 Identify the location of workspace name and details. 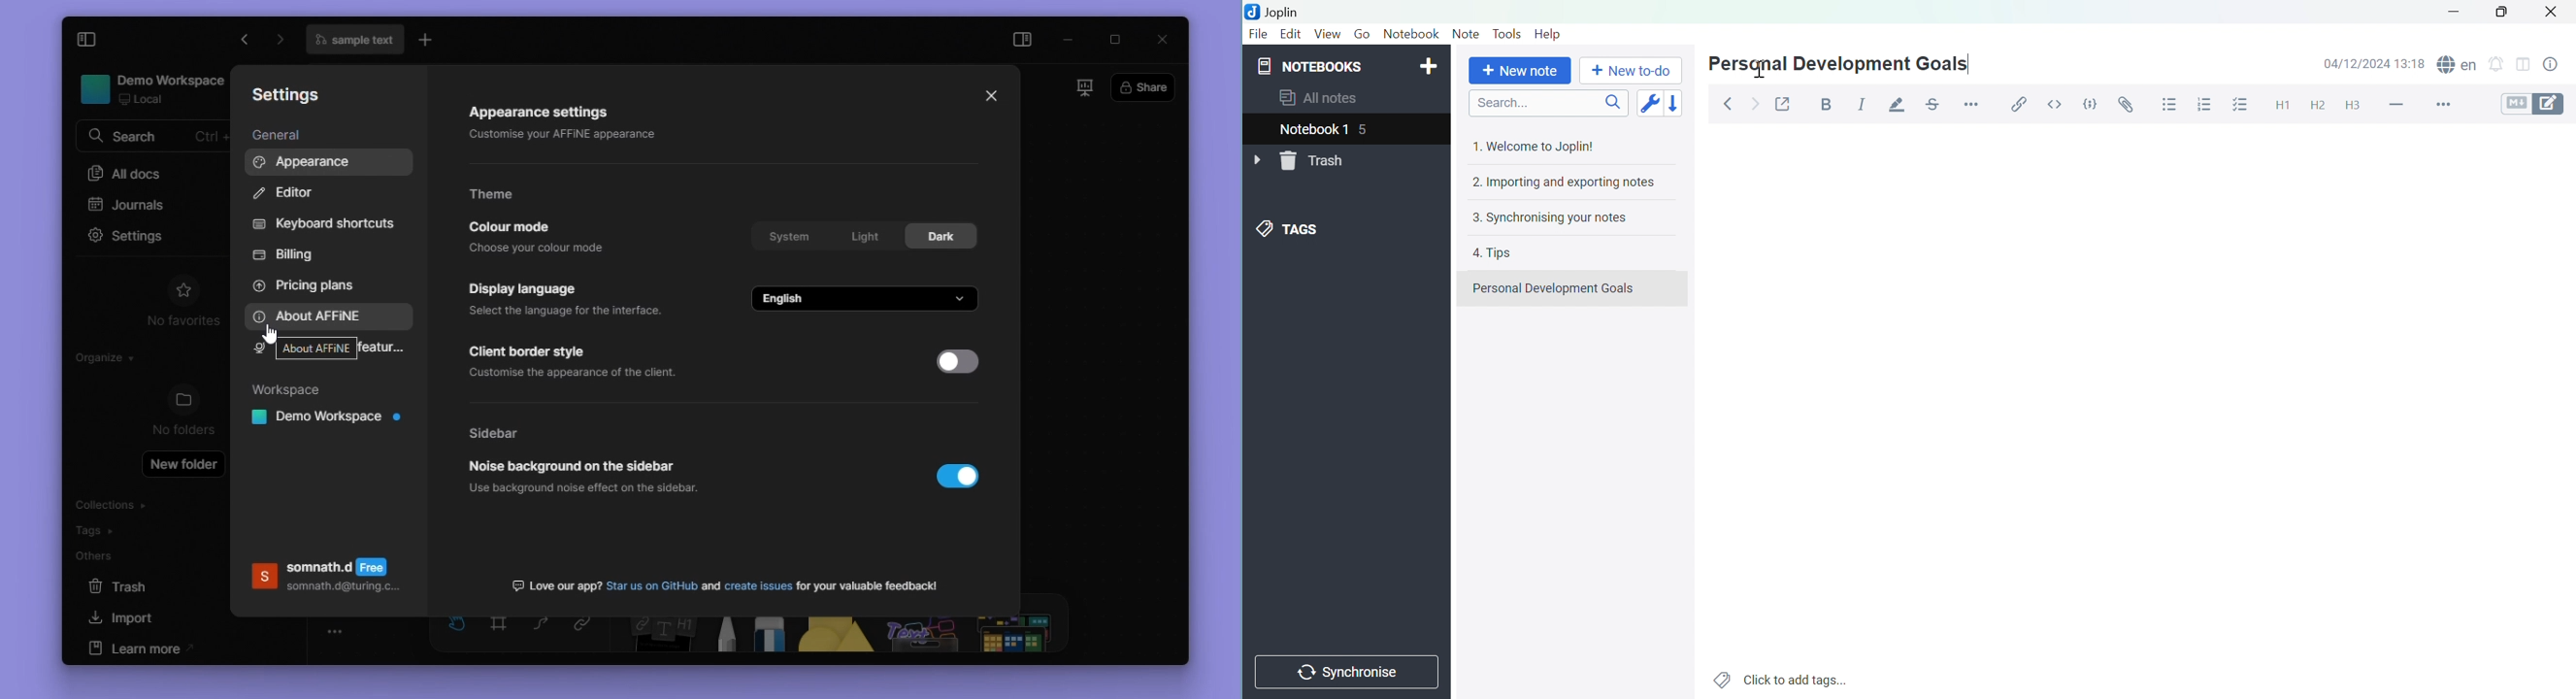
(147, 89).